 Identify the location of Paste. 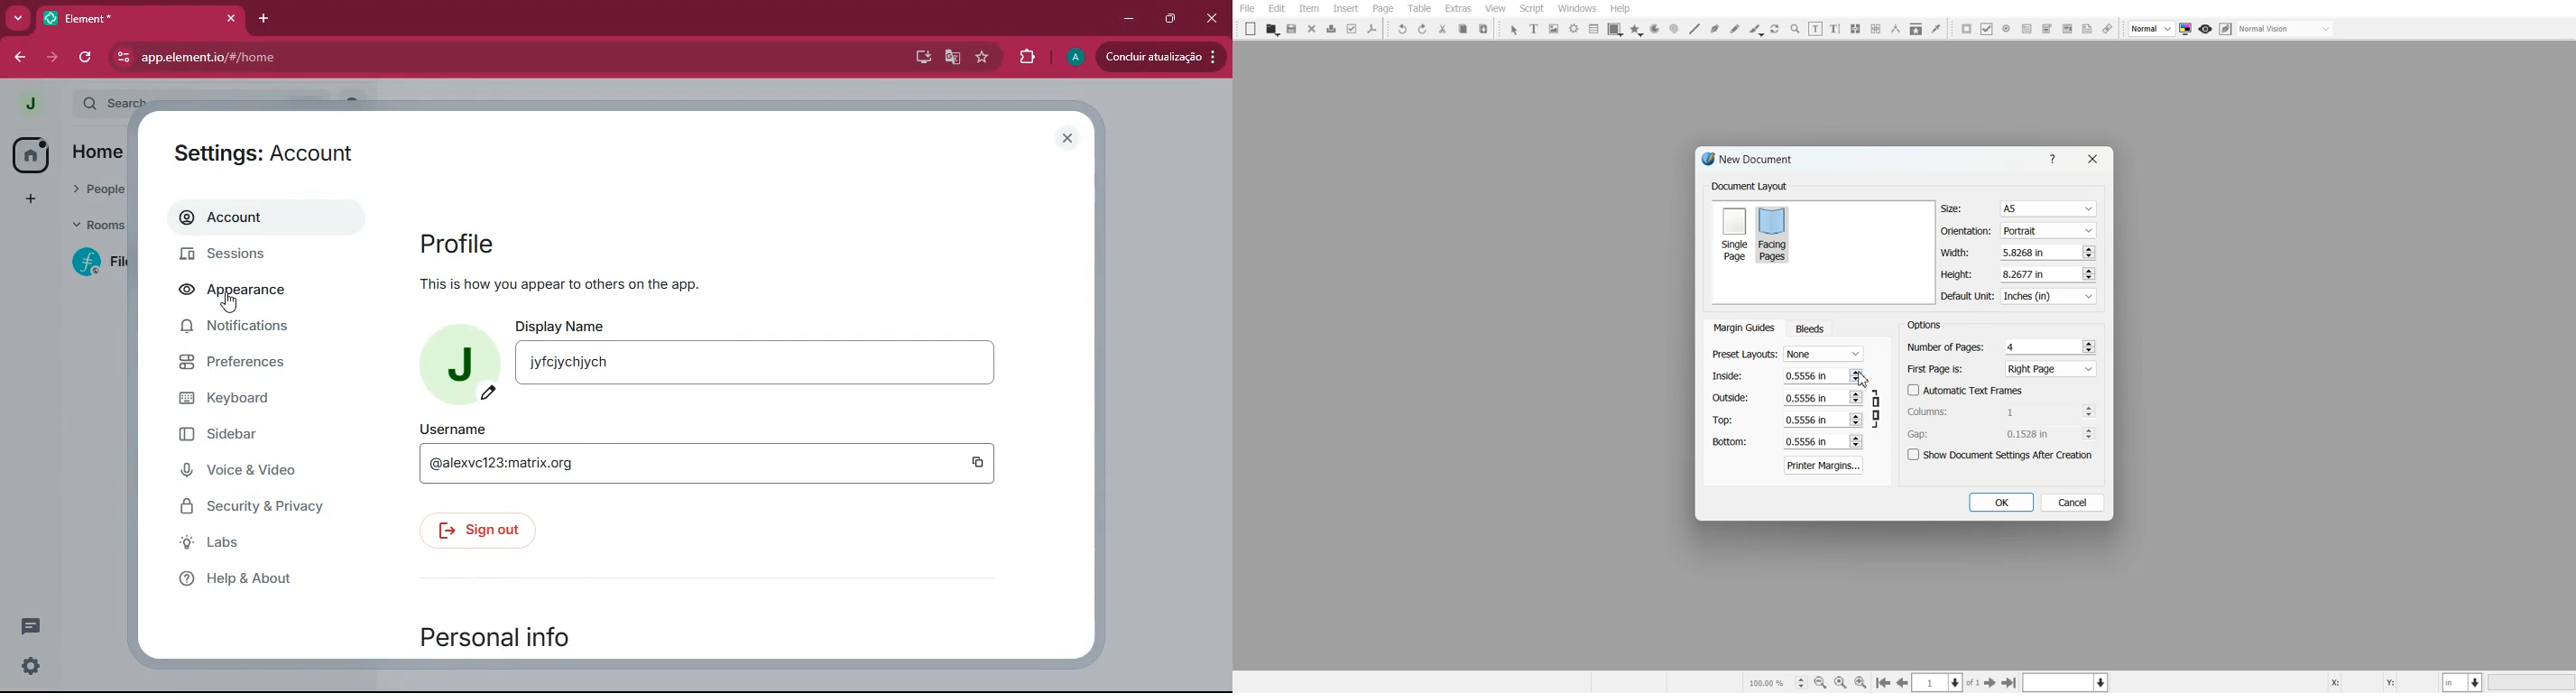
(1484, 28).